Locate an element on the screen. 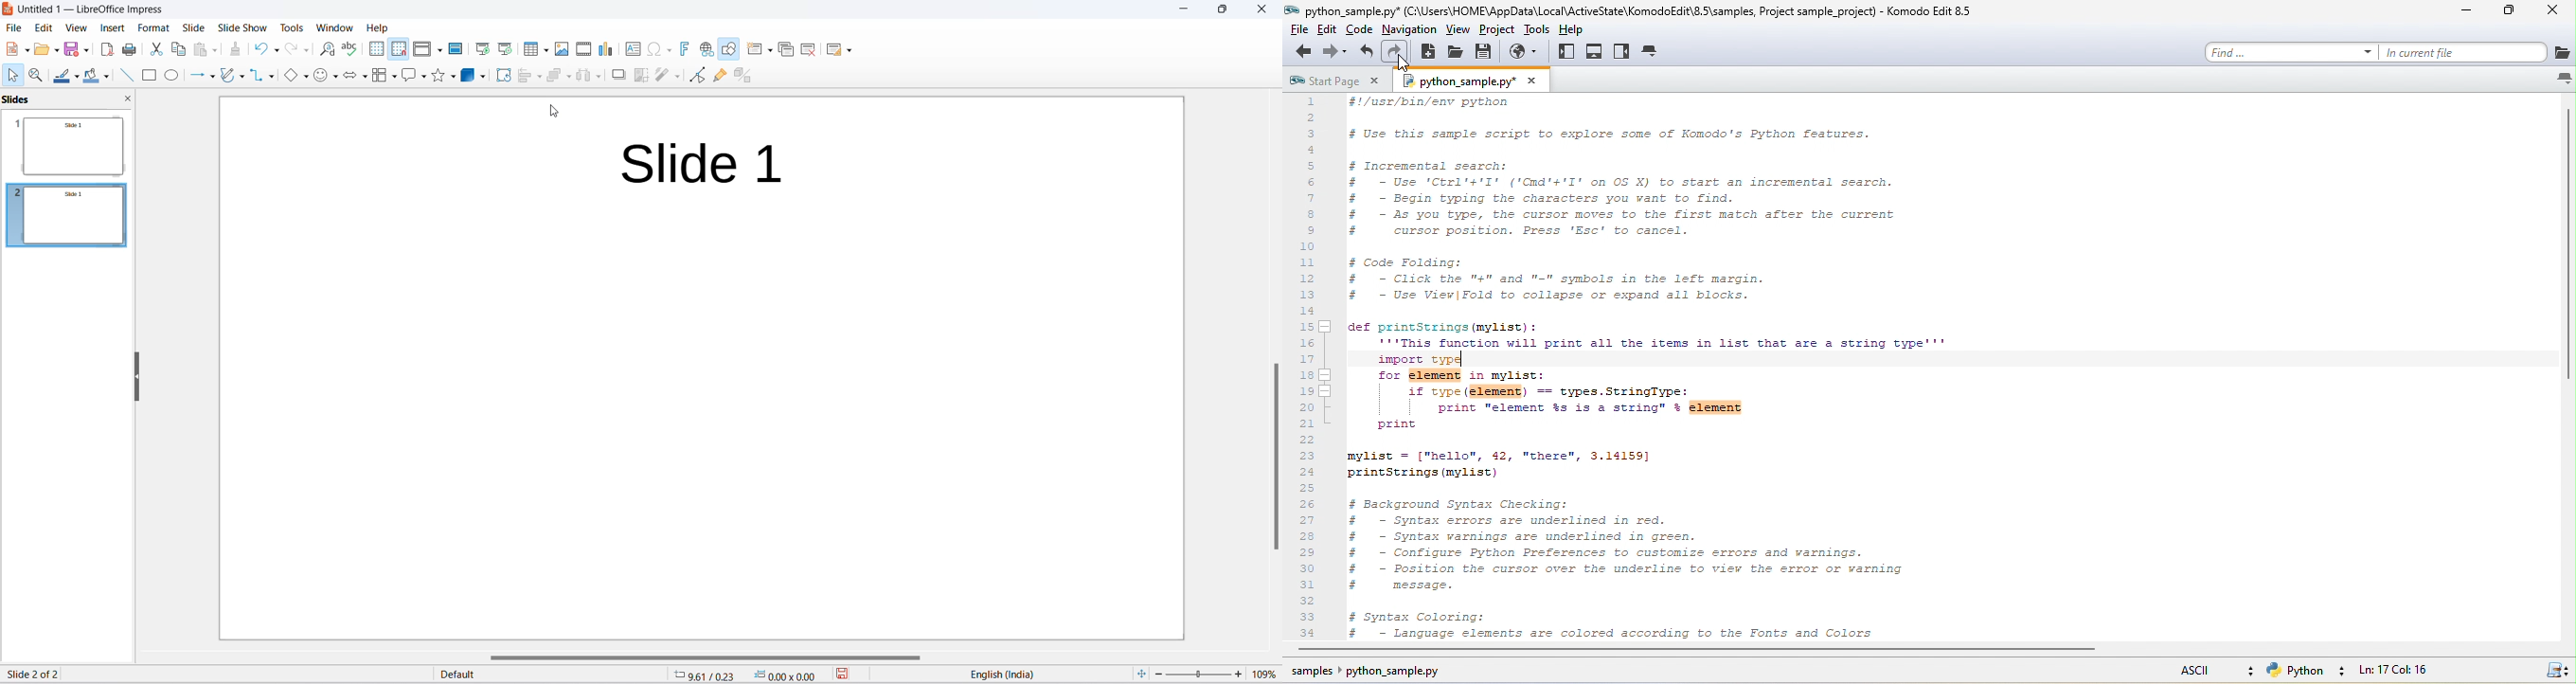  show / hide specific tab is located at coordinates (1659, 55).